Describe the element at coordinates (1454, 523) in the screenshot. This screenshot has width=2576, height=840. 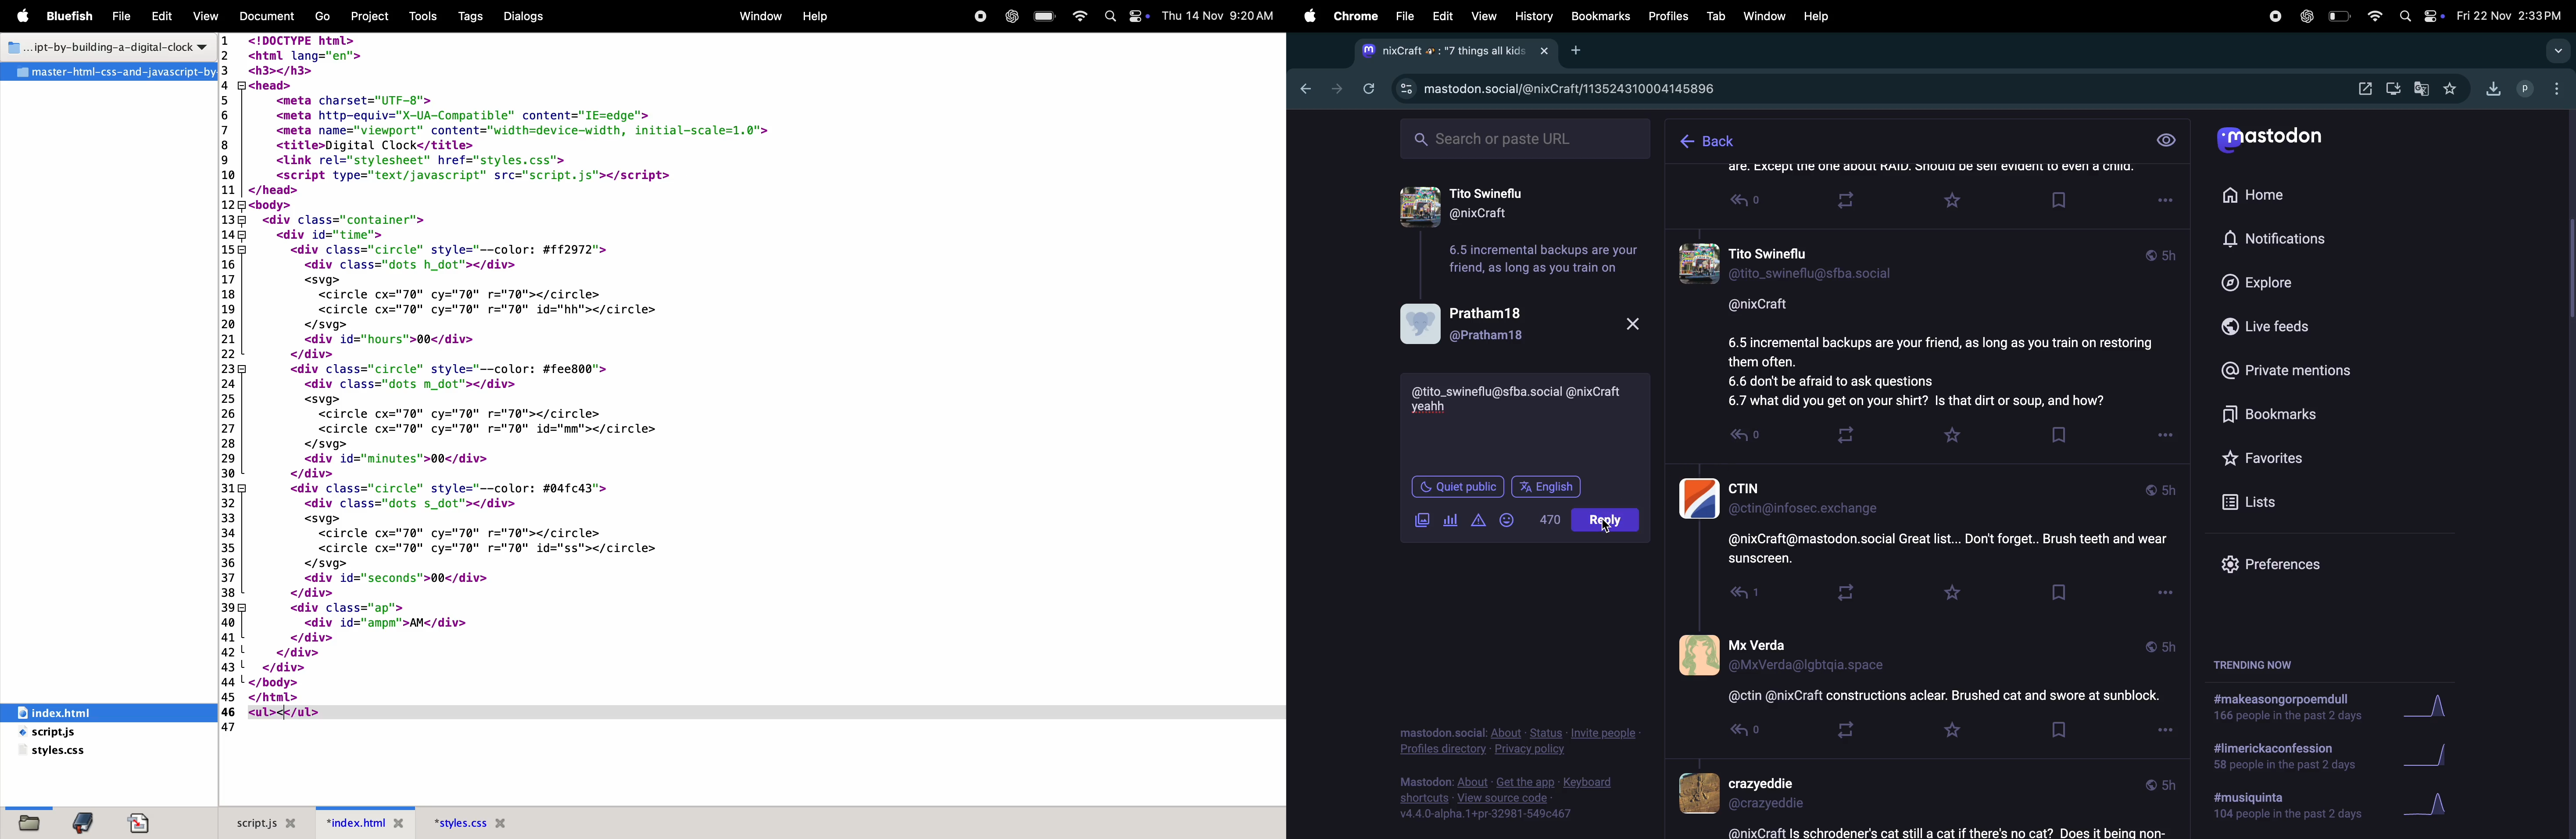
I see `polls` at that location.